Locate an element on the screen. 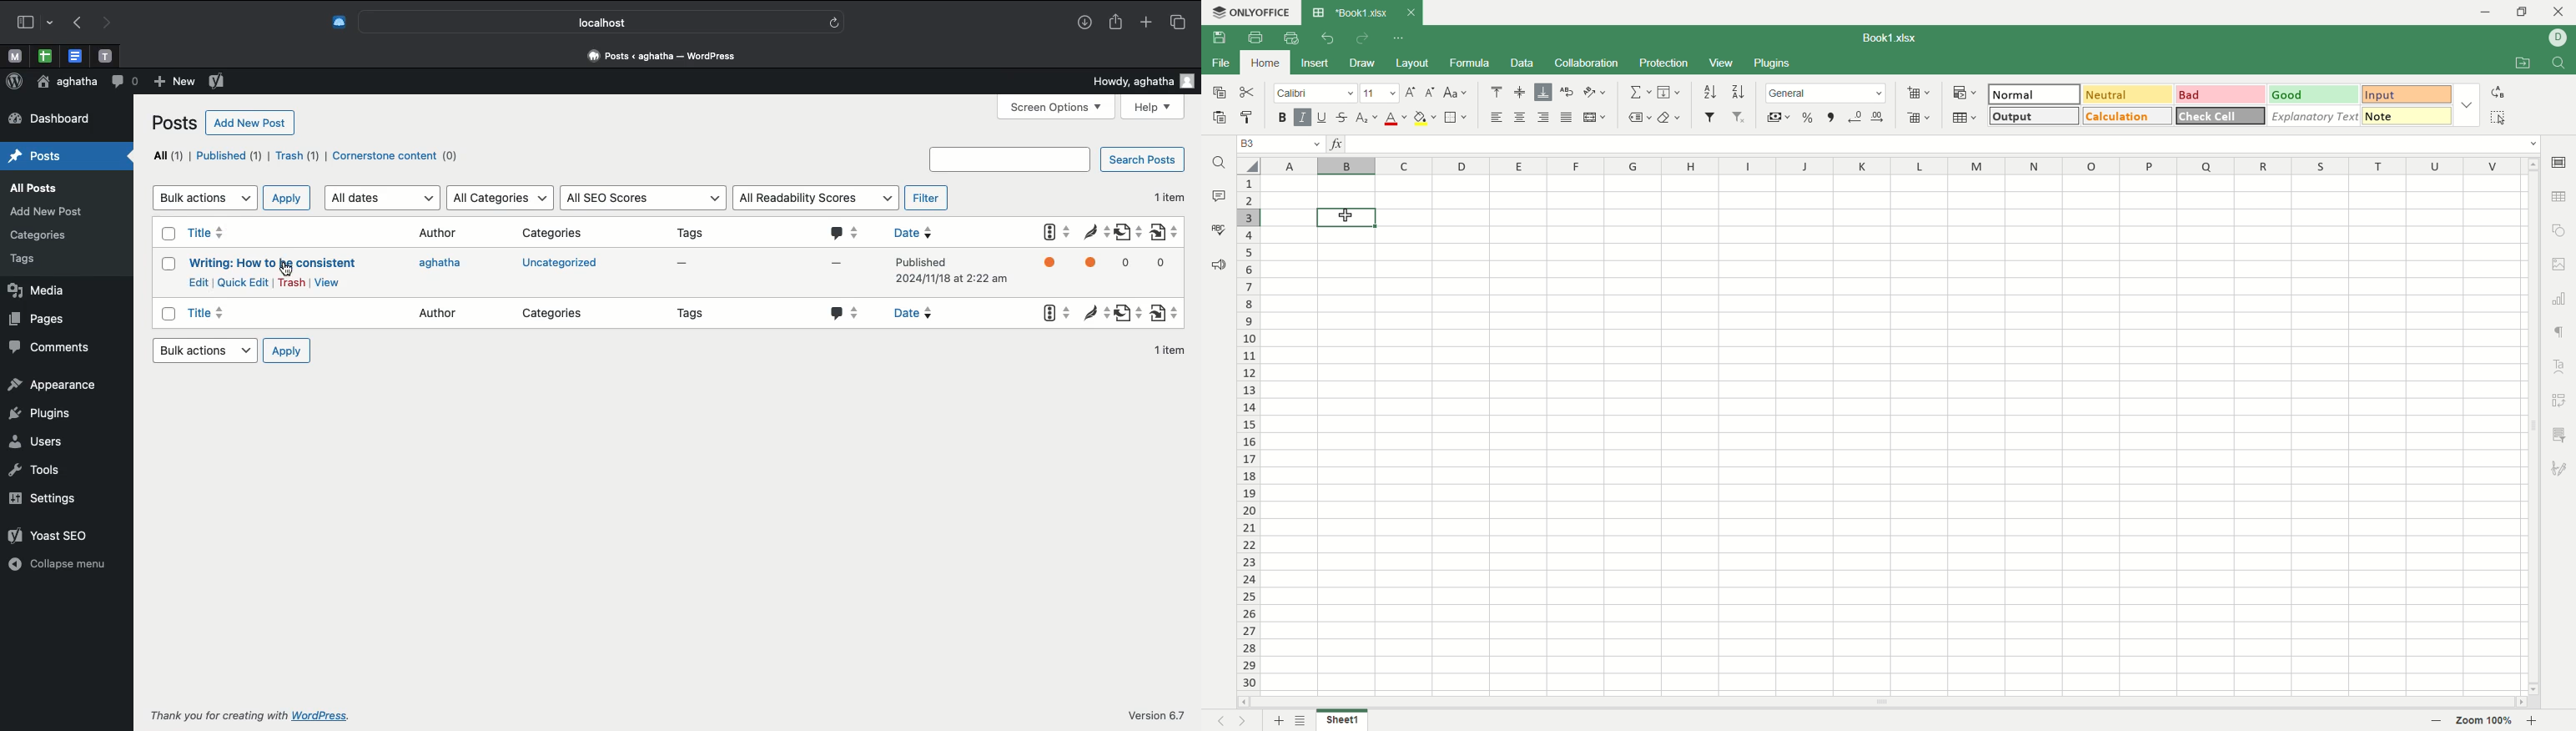  Pinned tabs is located at coordinates (103, 56).